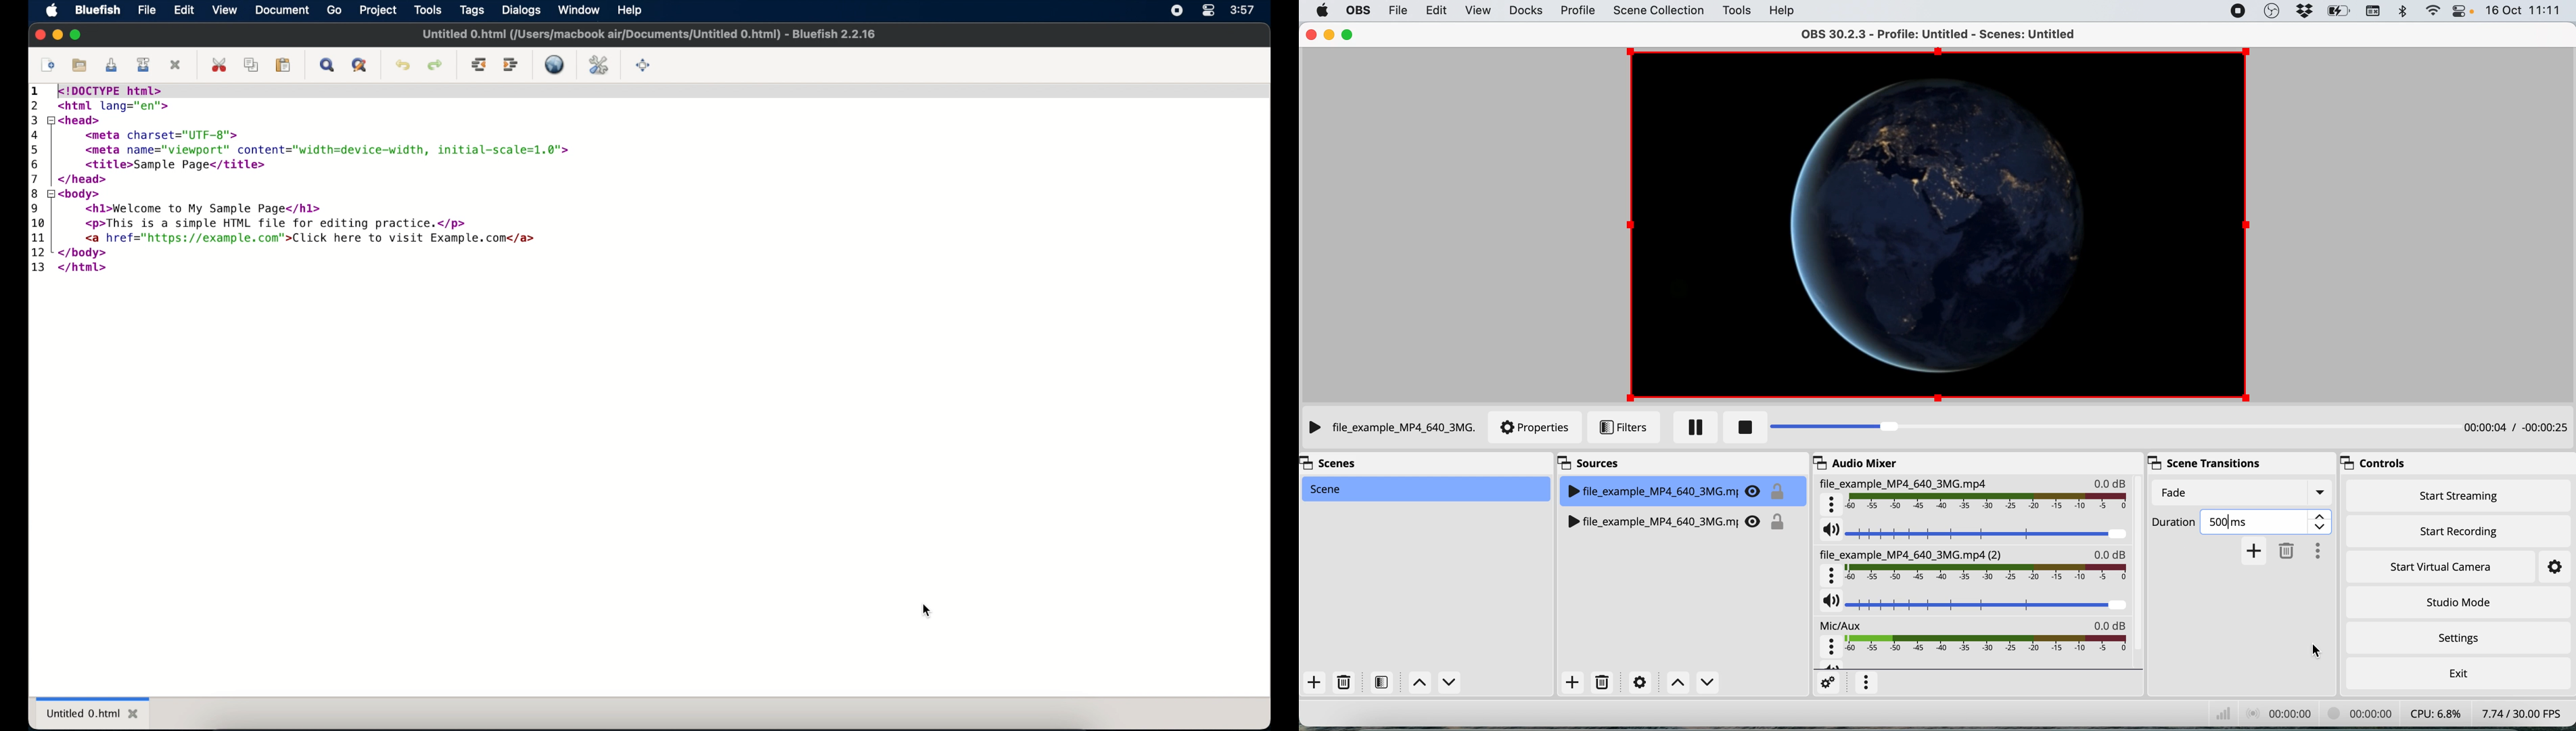  What do you see at coordinates (1659, 12) in the screenshot?
I see `scene collection` at bounding box center [1659, 12].